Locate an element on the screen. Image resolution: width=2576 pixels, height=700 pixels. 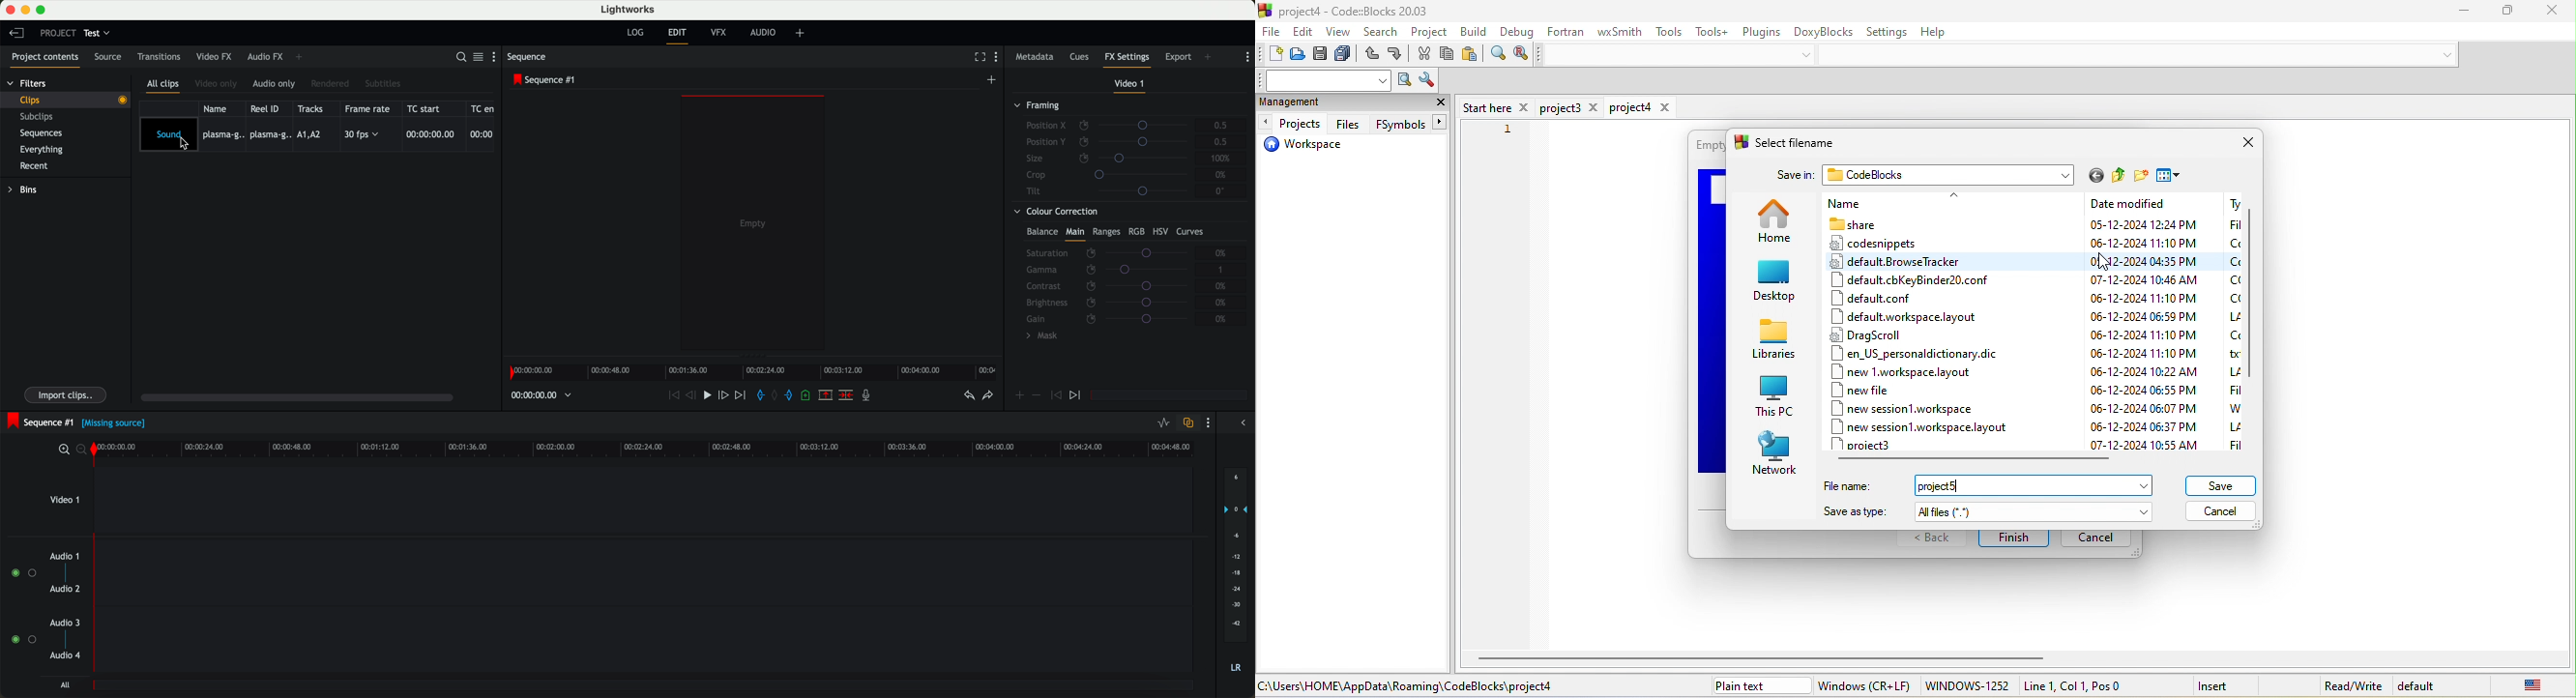
add a cue at the current position is located at coordinates (810, 397).